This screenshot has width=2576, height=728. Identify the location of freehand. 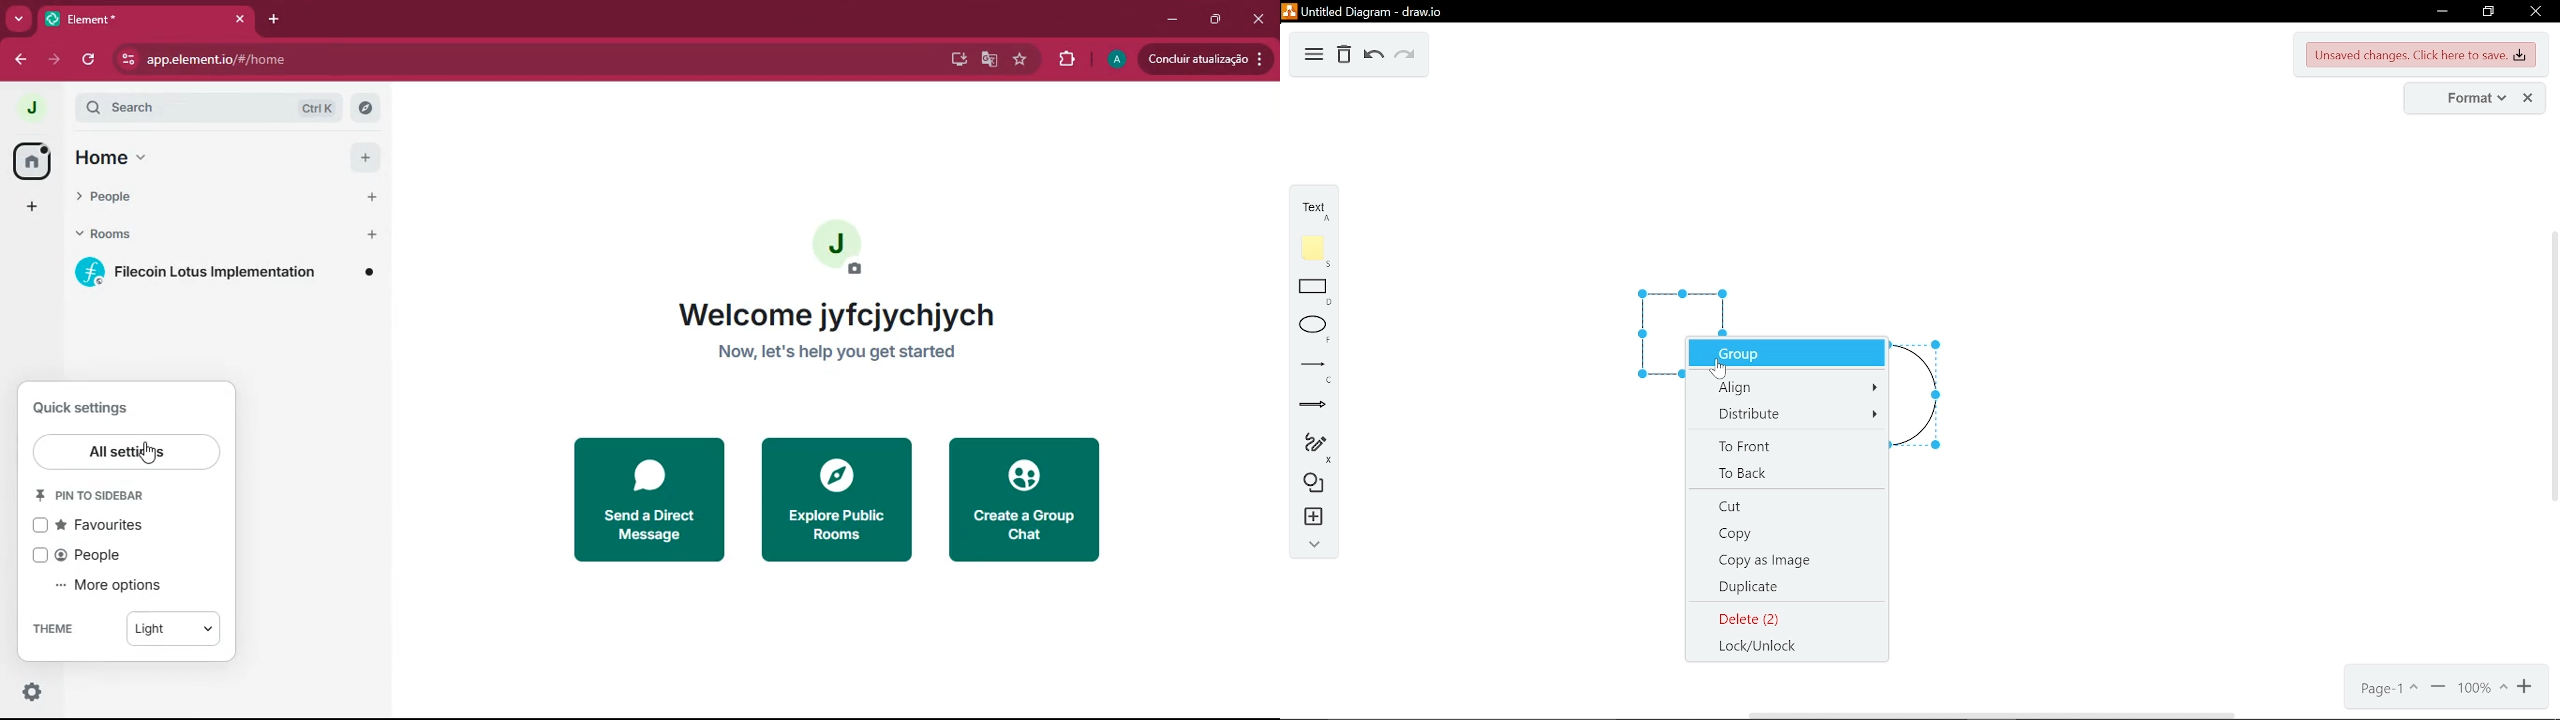
(1309, 446).